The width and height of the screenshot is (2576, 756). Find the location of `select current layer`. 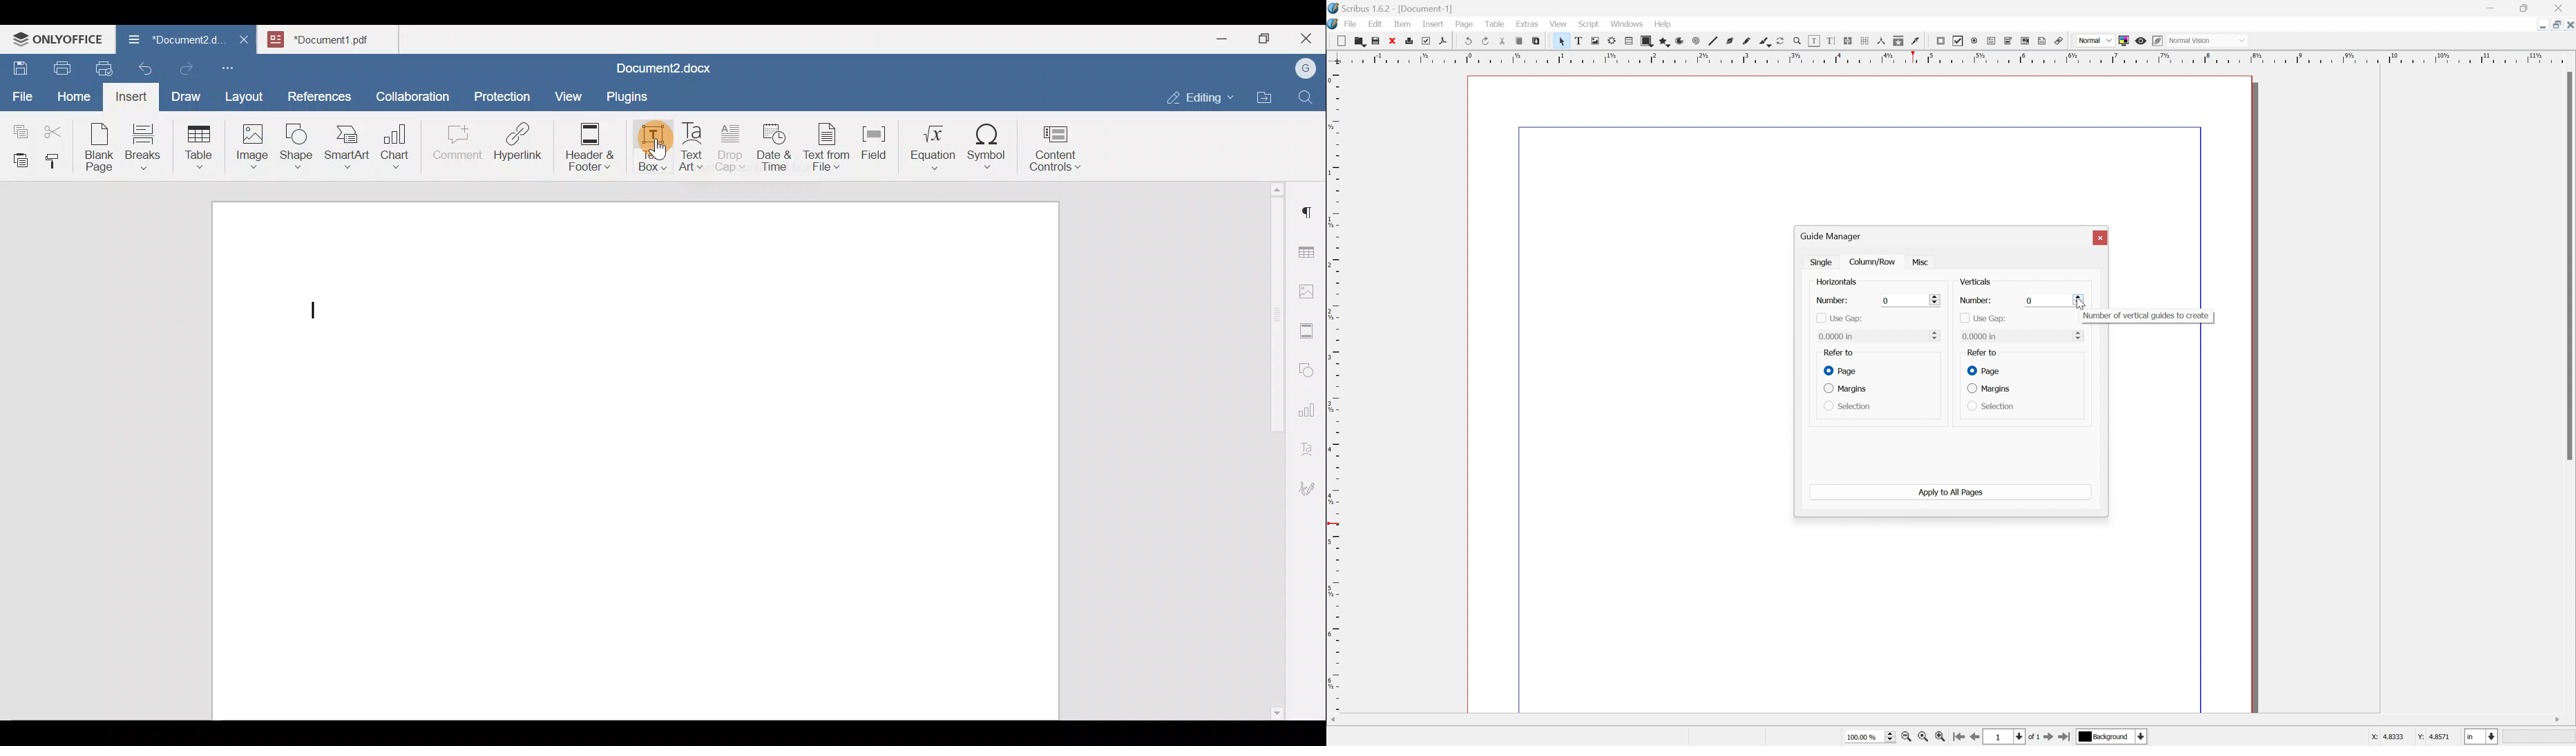

select current layer is located at coordinates (2110, 736).